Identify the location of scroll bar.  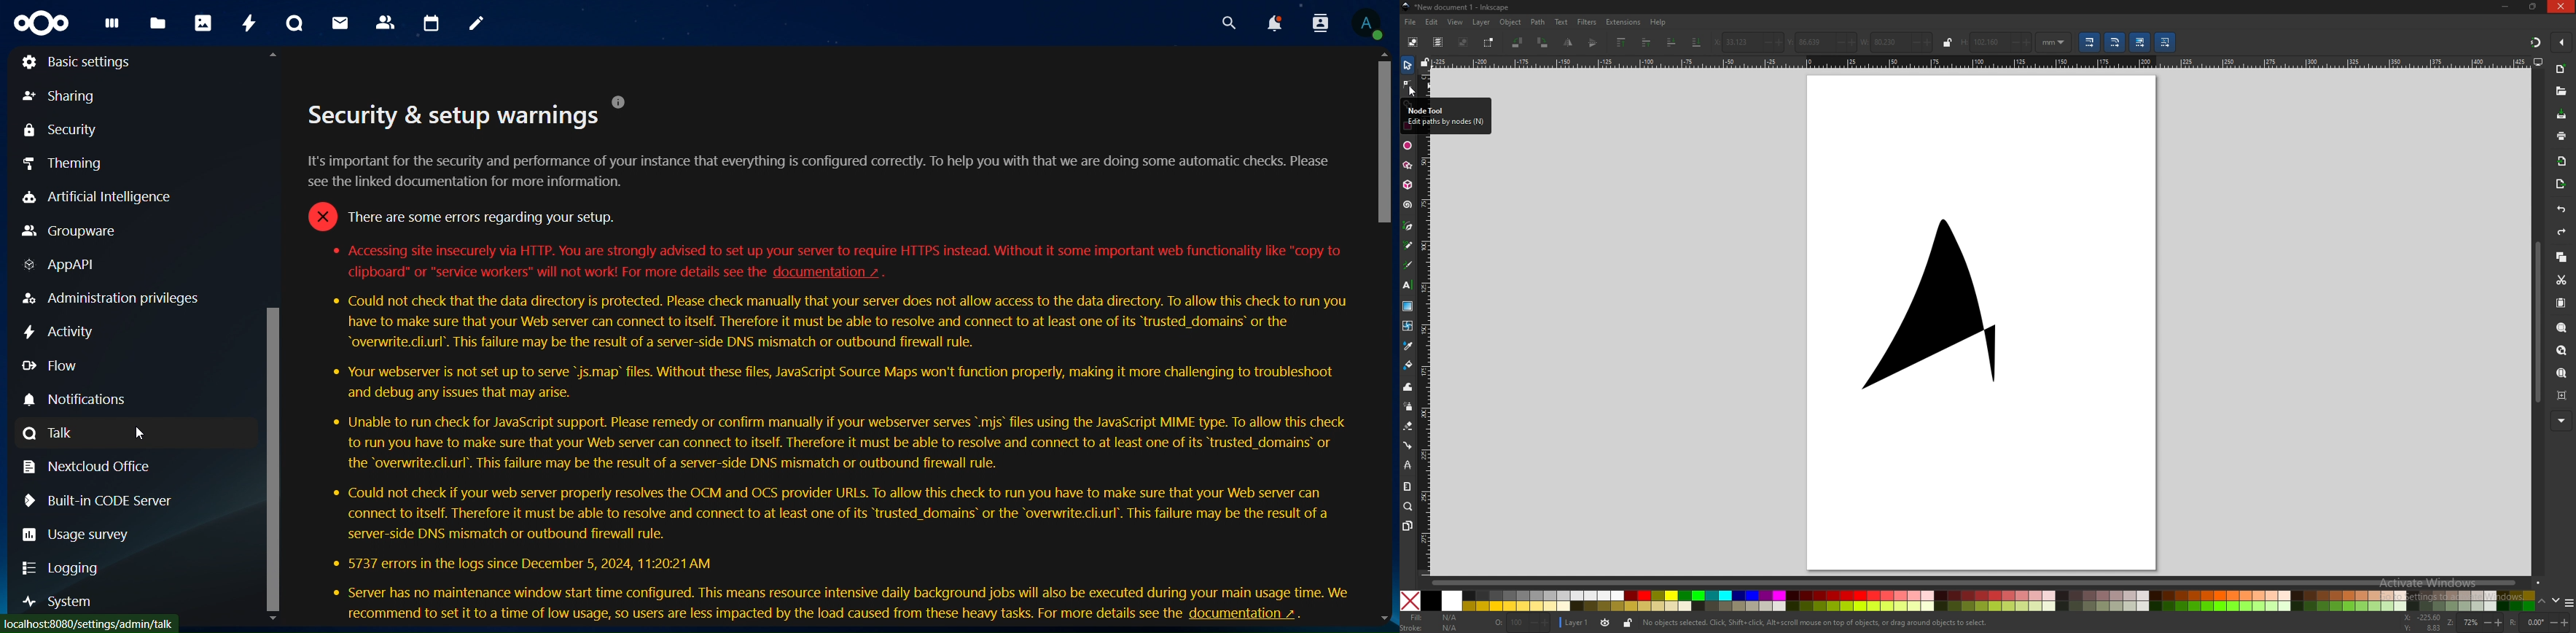
(1988, 583).